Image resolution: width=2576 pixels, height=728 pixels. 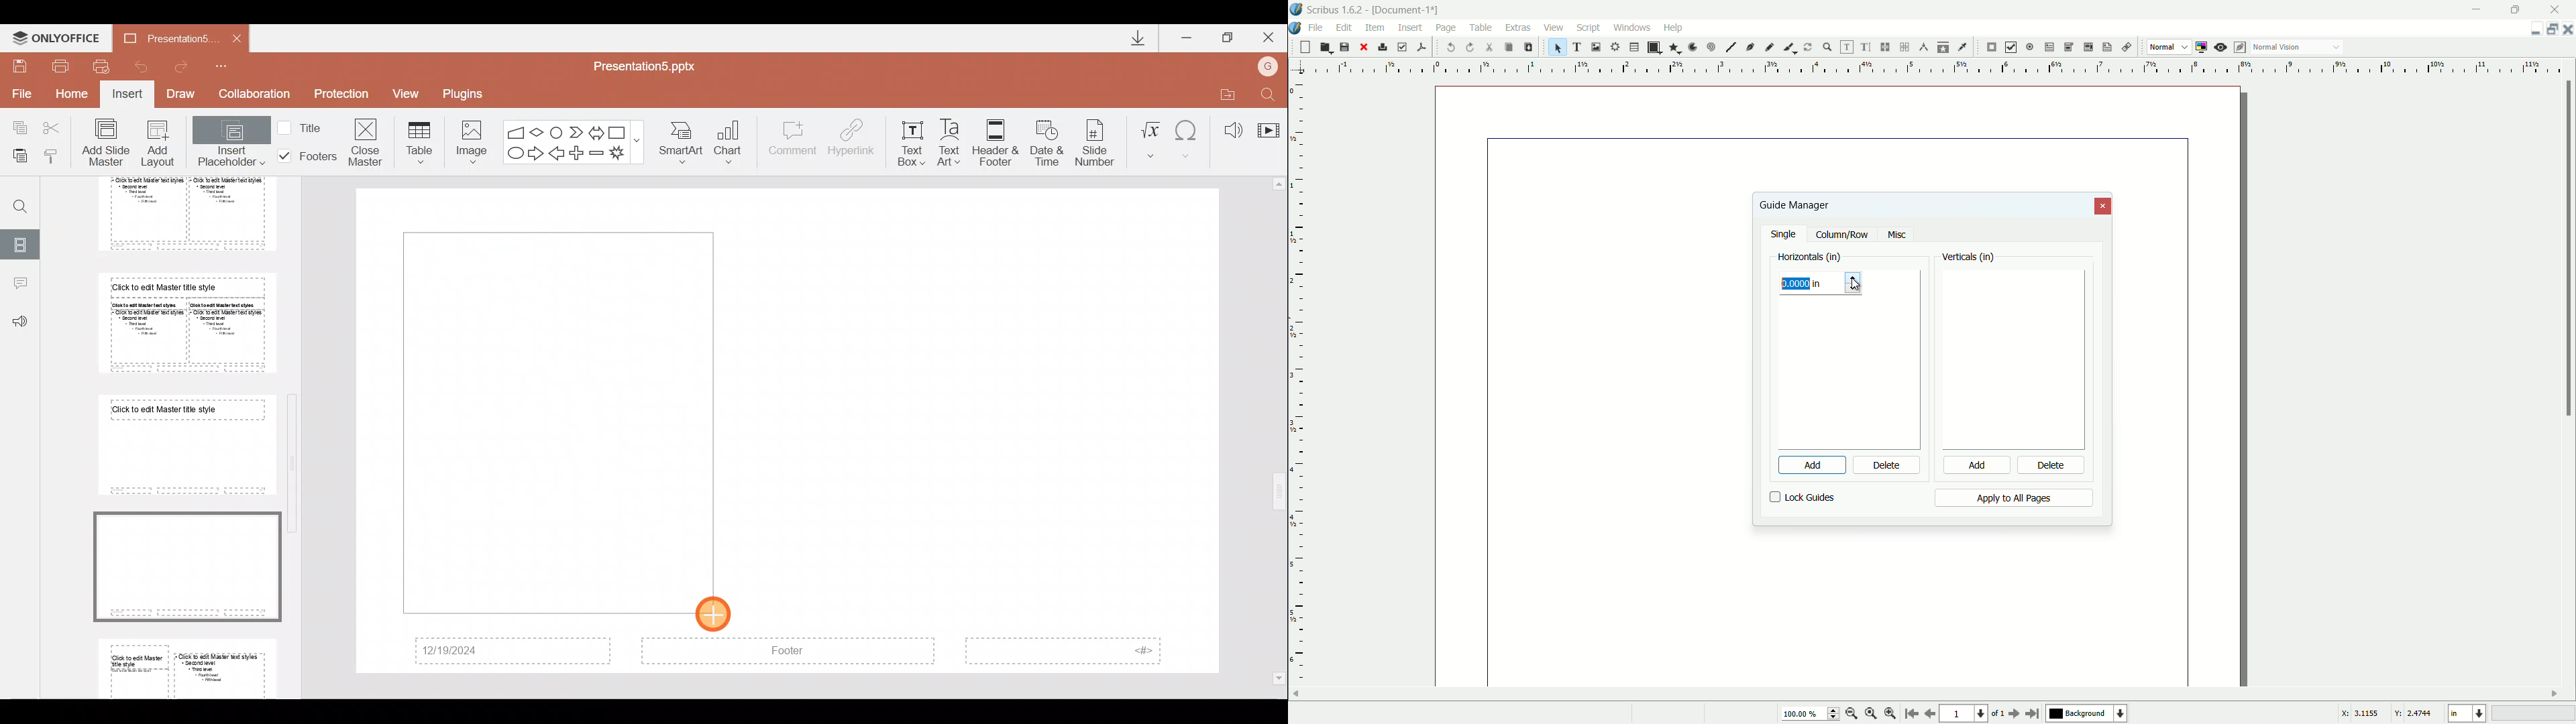 I want to click on Ellipse, so click(x=514, y=154).